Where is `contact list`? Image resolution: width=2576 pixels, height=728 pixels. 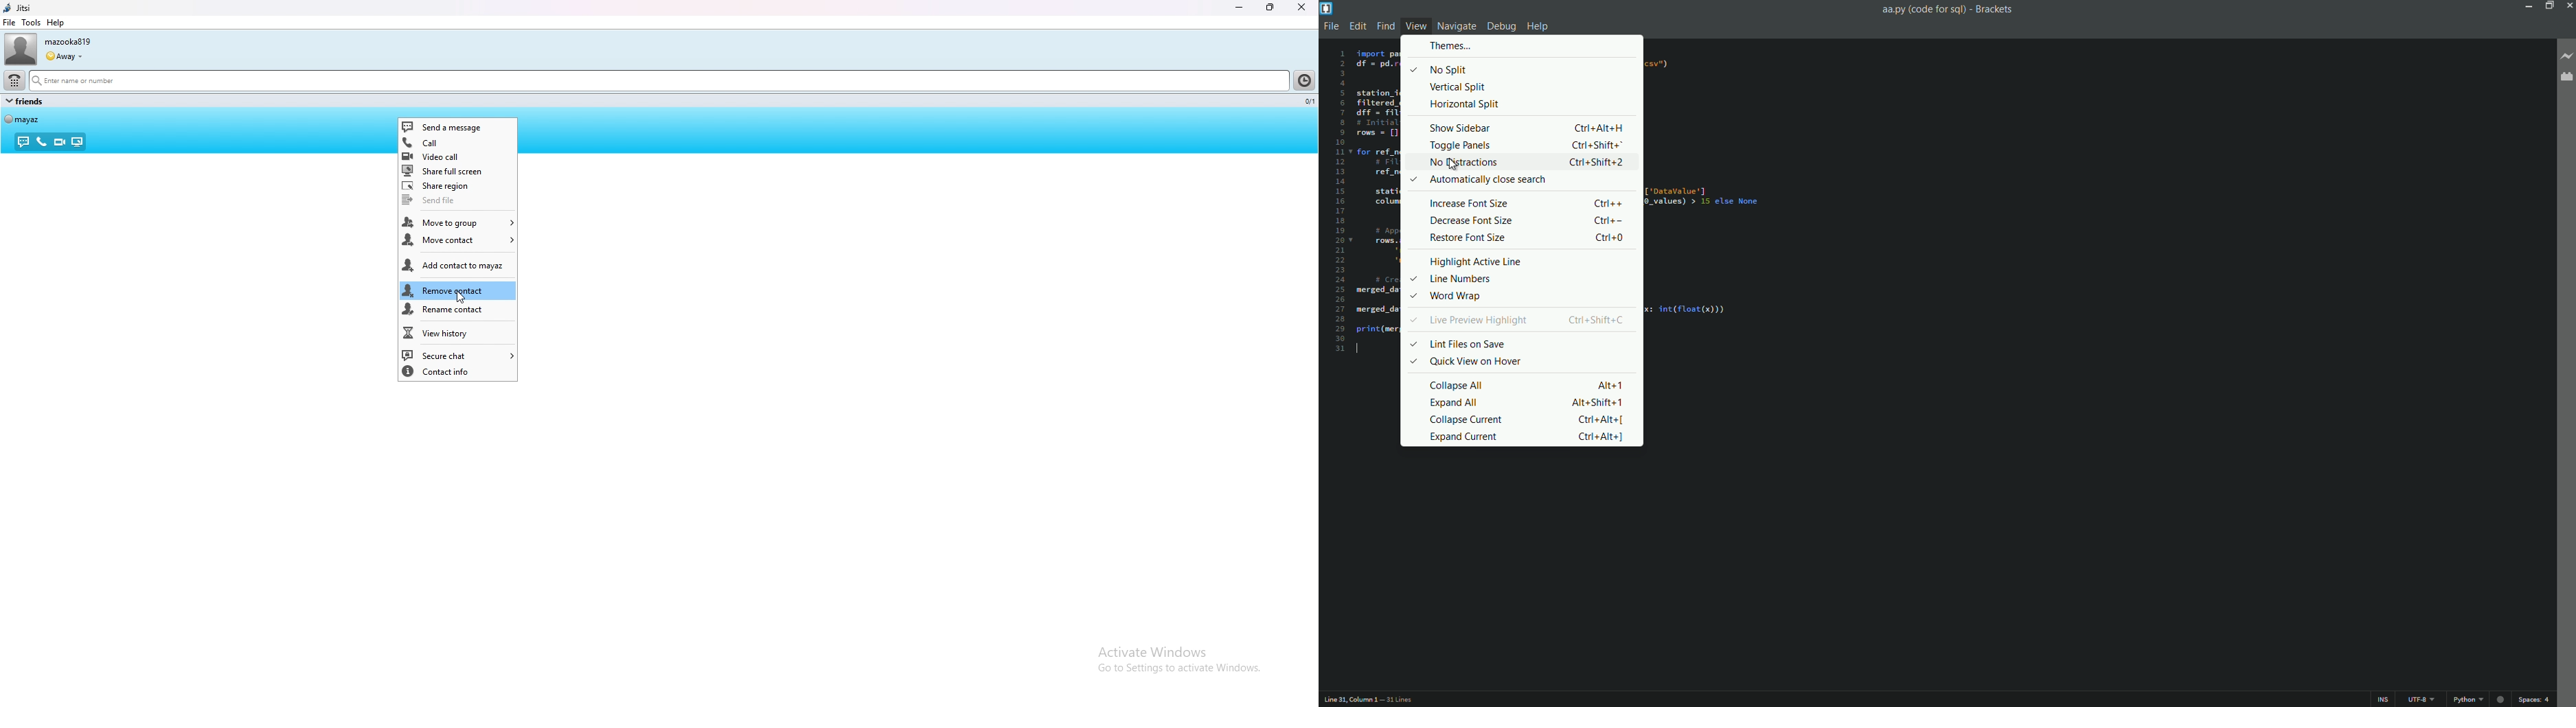 contact list is located at coordinates (1306, 80).